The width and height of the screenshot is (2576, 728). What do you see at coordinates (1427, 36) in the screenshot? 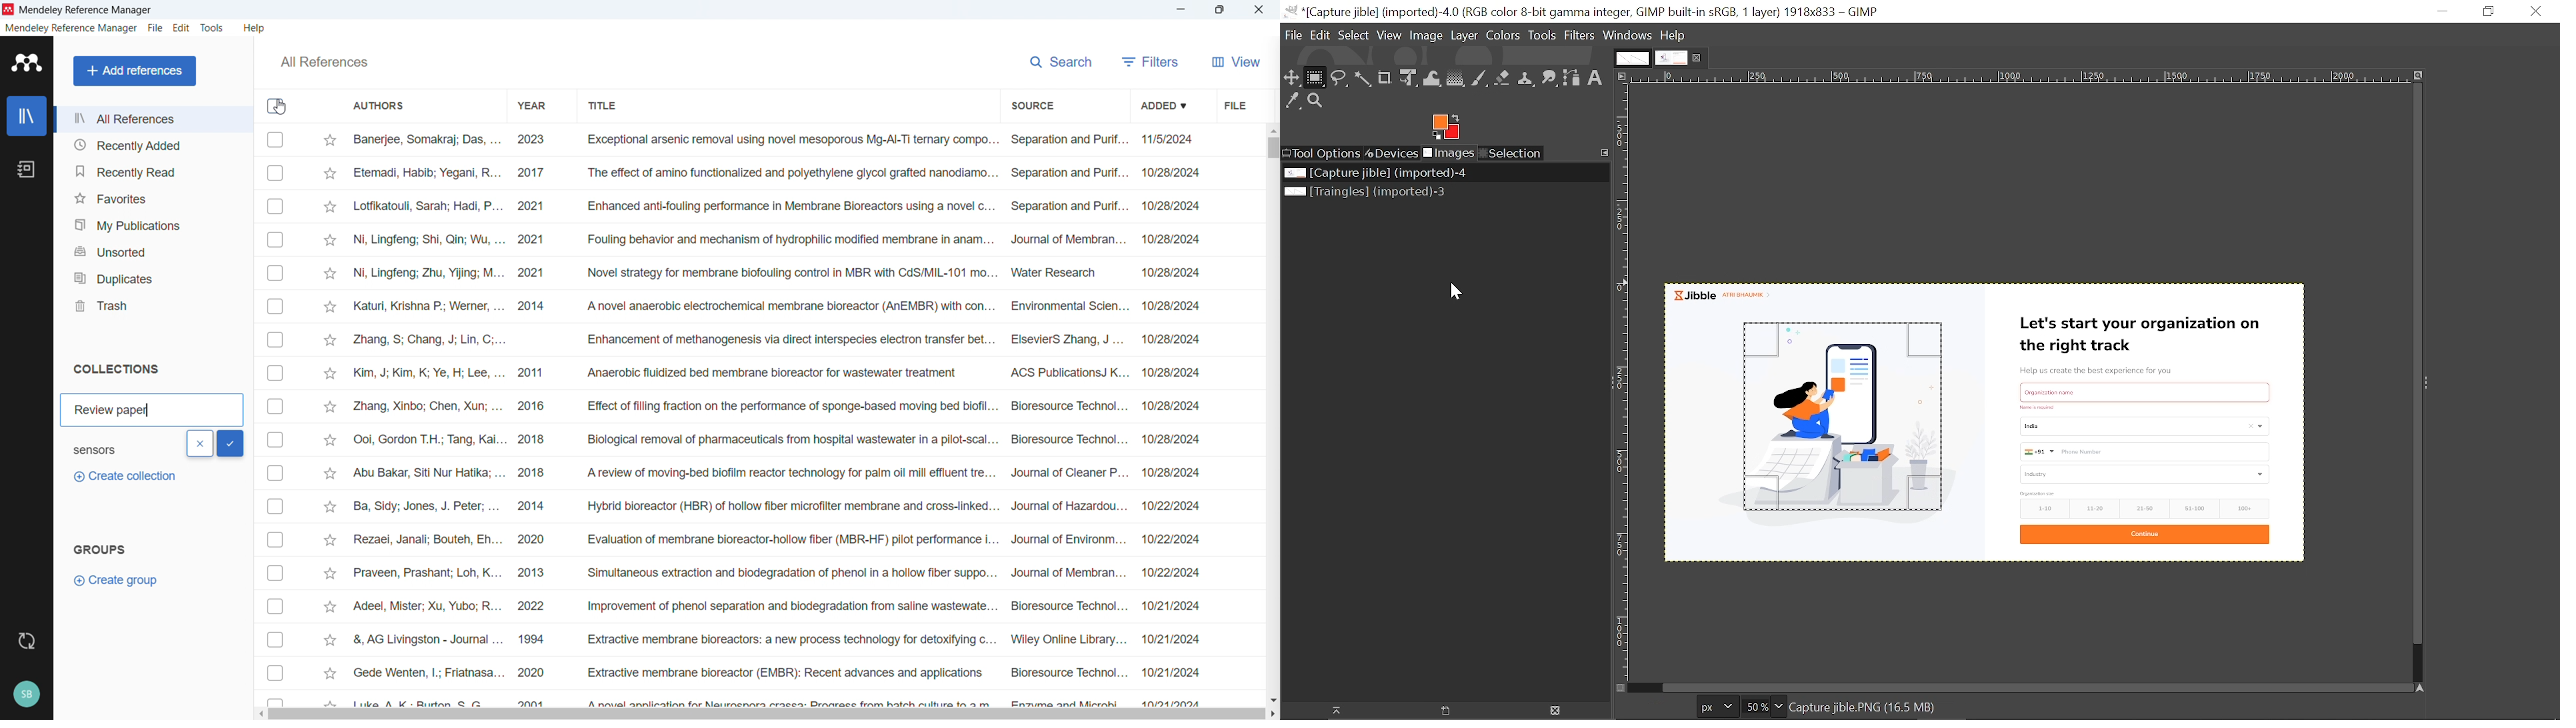
I see `Image` at bounding box center [1427, 36].